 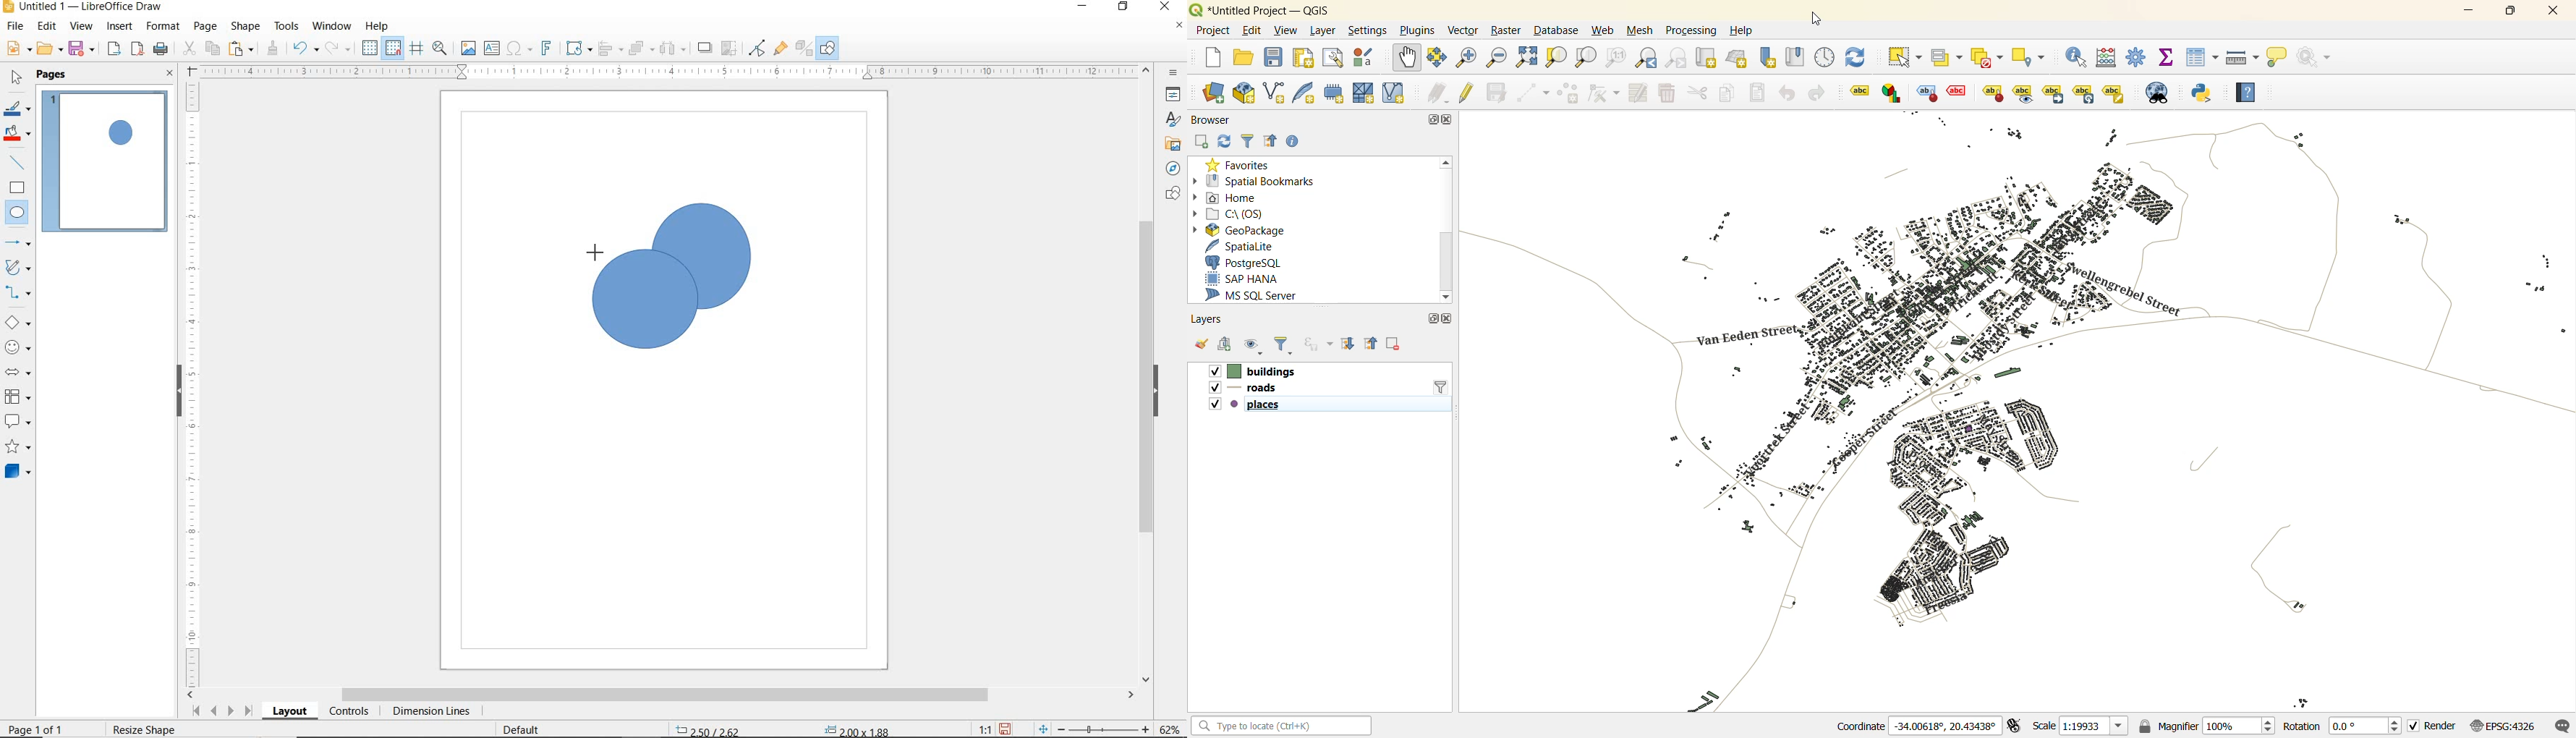 What do you see at coordinates (1448, 164) in the screenshot?
I see `scroll up` at bounding box center [1448, 164].